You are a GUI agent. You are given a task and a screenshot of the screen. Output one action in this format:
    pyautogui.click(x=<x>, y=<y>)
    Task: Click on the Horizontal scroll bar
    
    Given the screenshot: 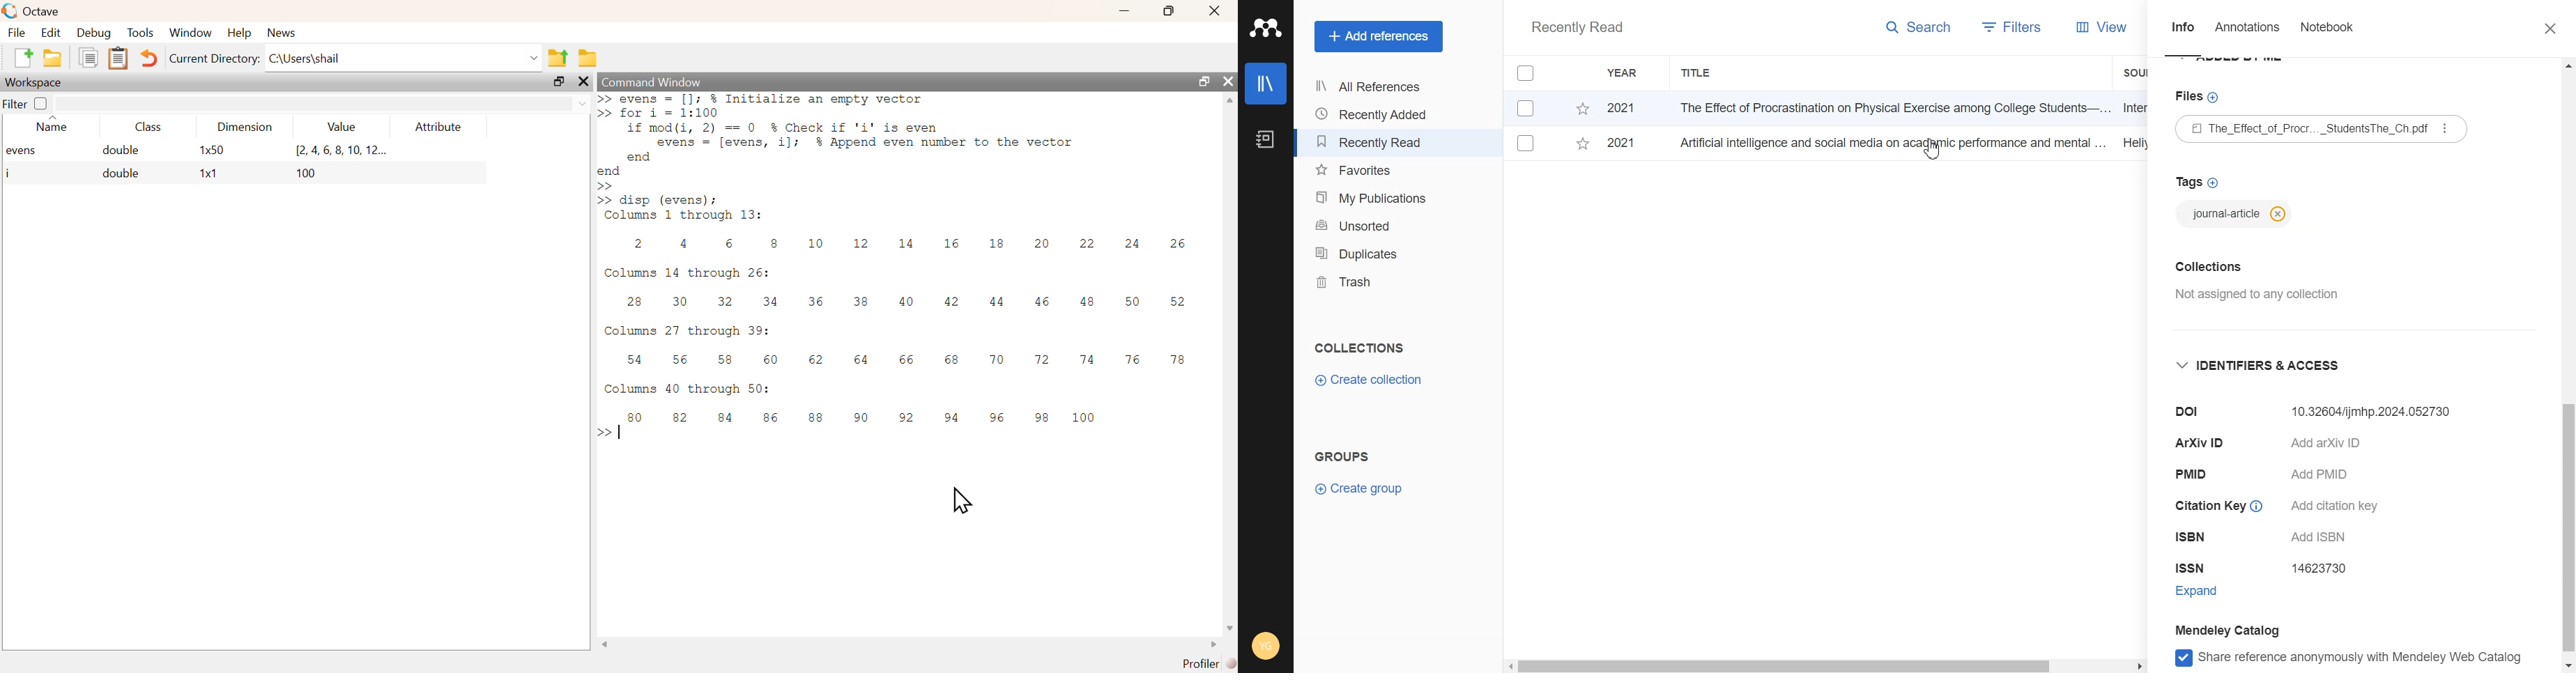 What is the action you would take?
    pyautogui.click(x=1825, y=665)
    